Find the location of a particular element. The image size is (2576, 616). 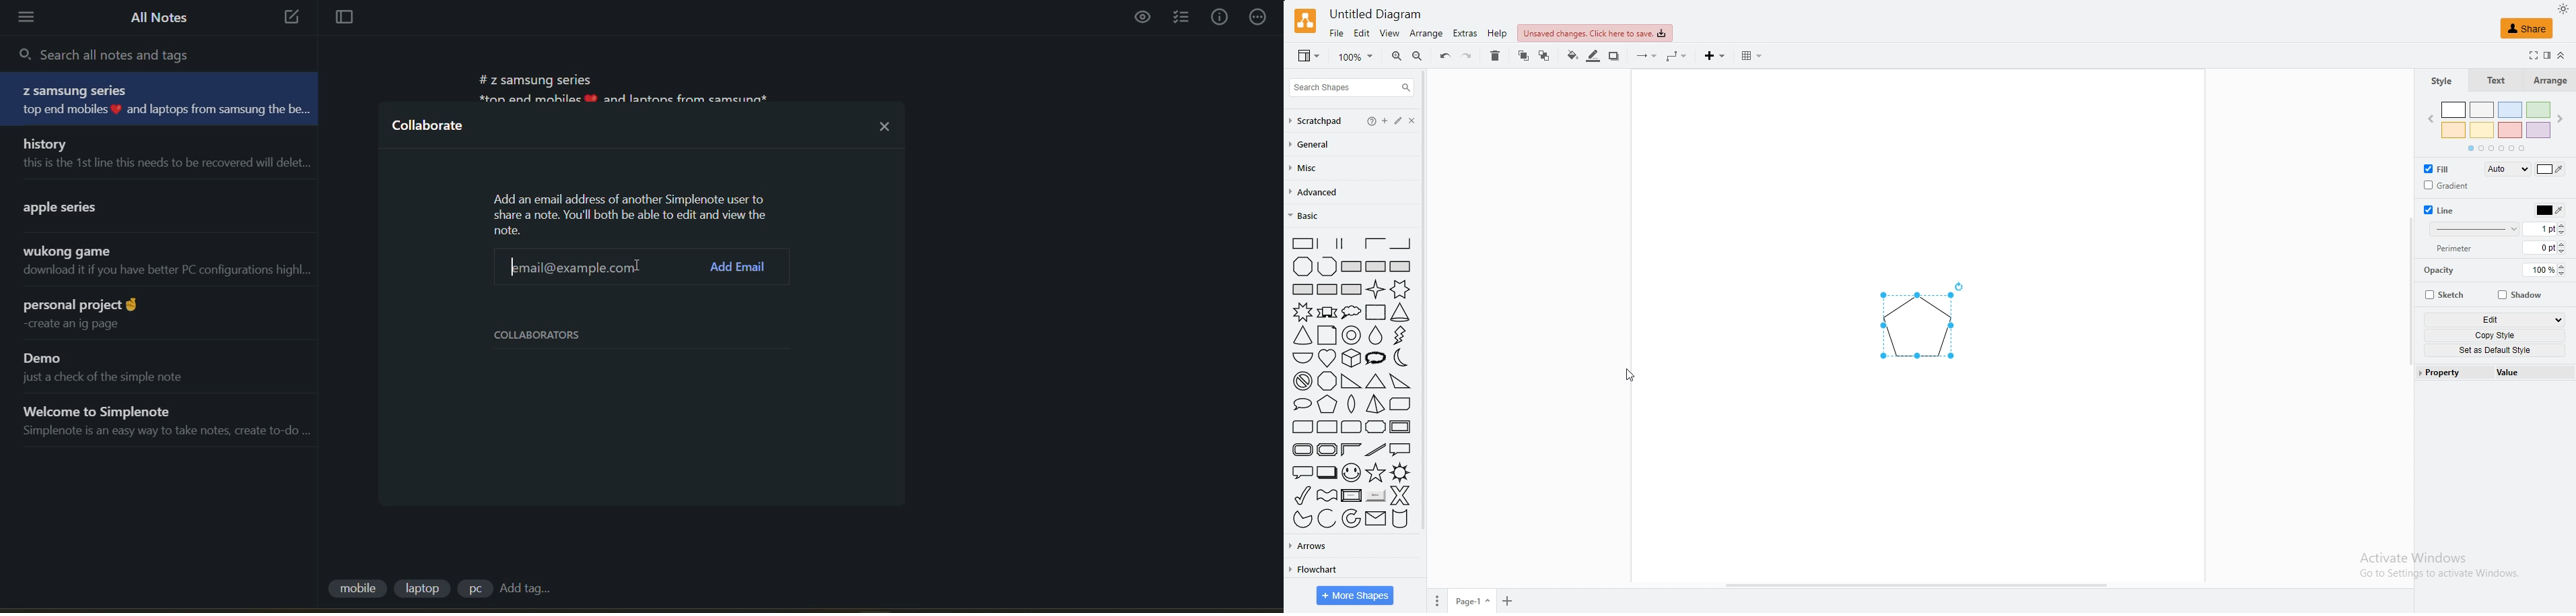

menu is located at coordinates (31, 17).